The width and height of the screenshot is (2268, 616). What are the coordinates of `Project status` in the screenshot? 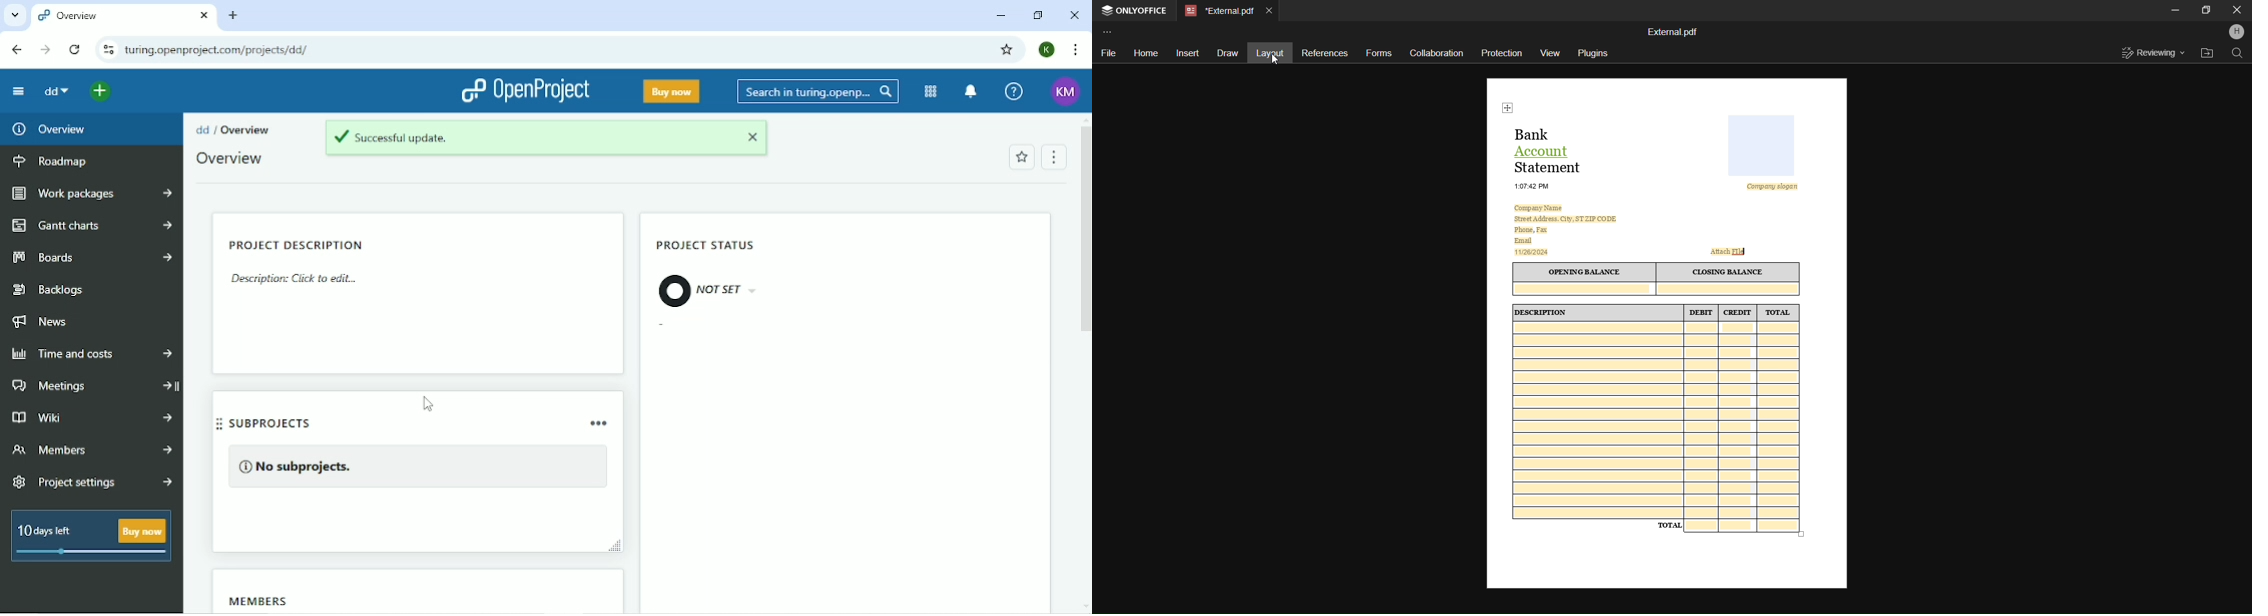 It's located at (713, 244).